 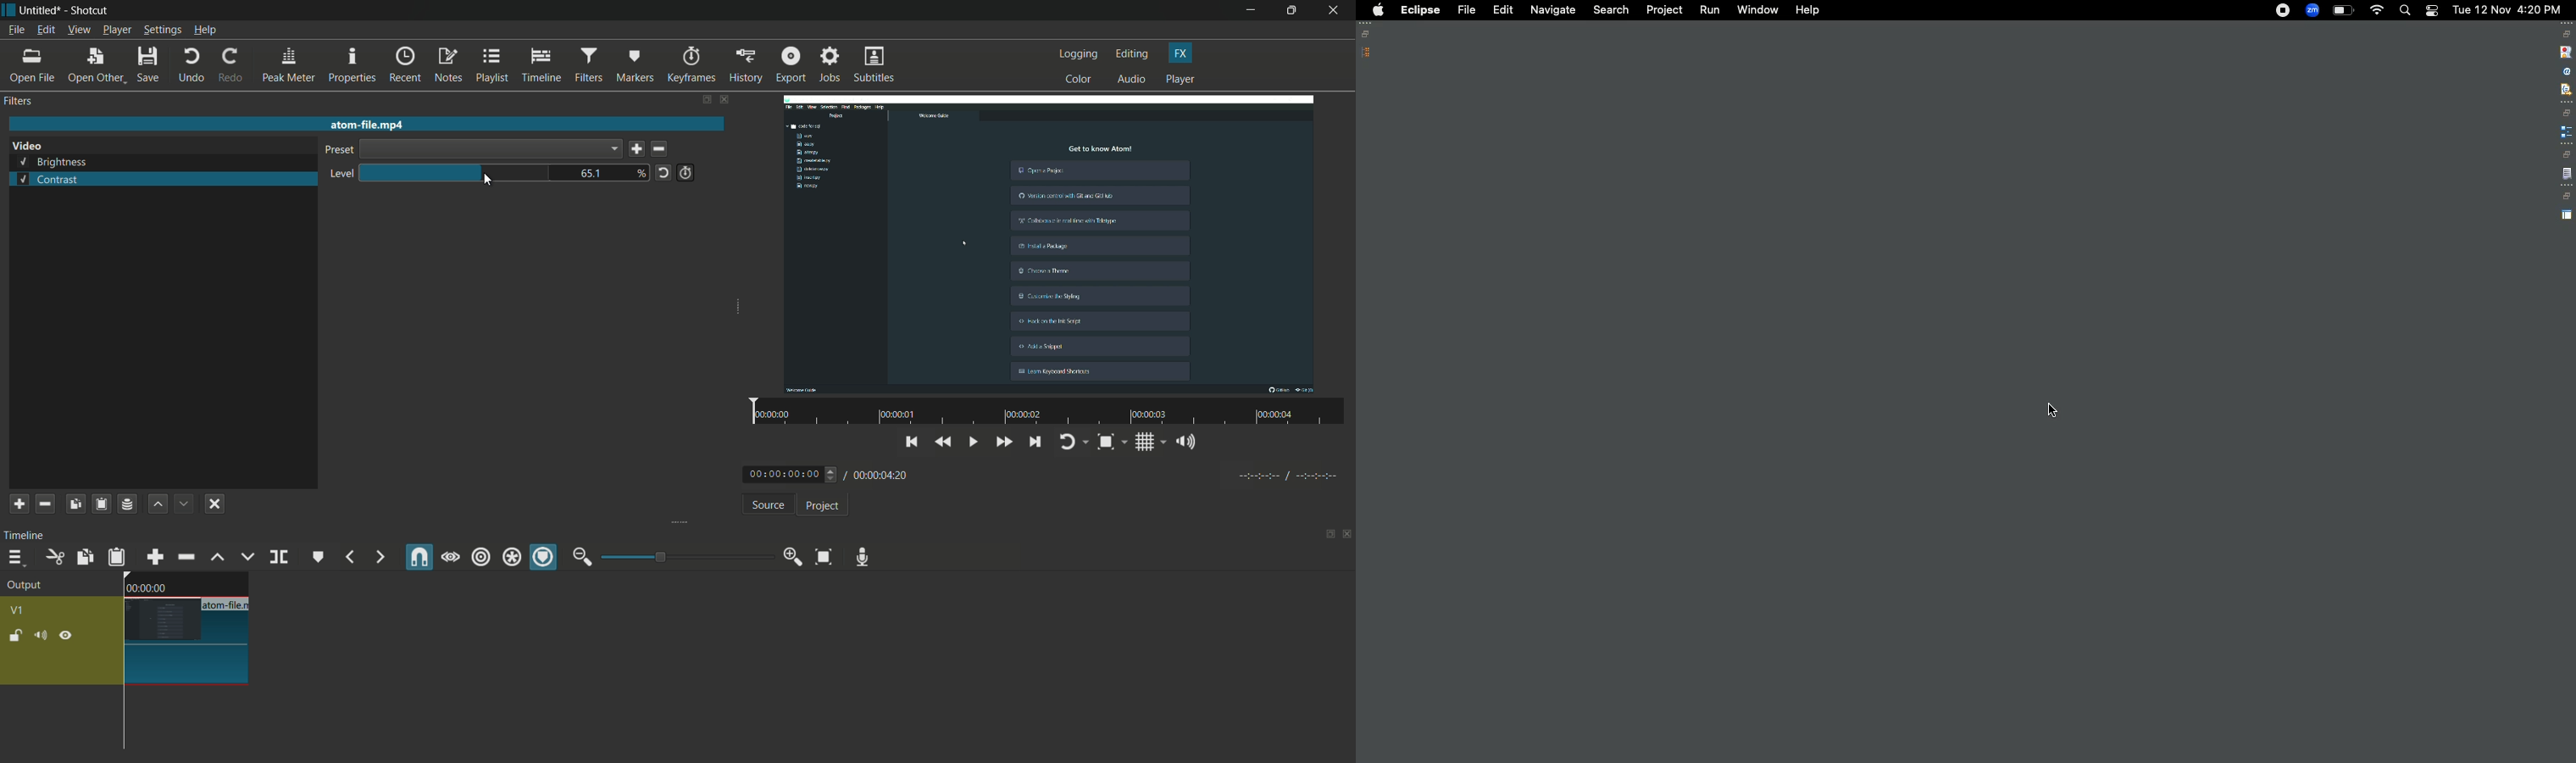 What do you see at coordinates (288, 65) in the screenshot?
I see `peak meter` at bounding box center [288, 65].